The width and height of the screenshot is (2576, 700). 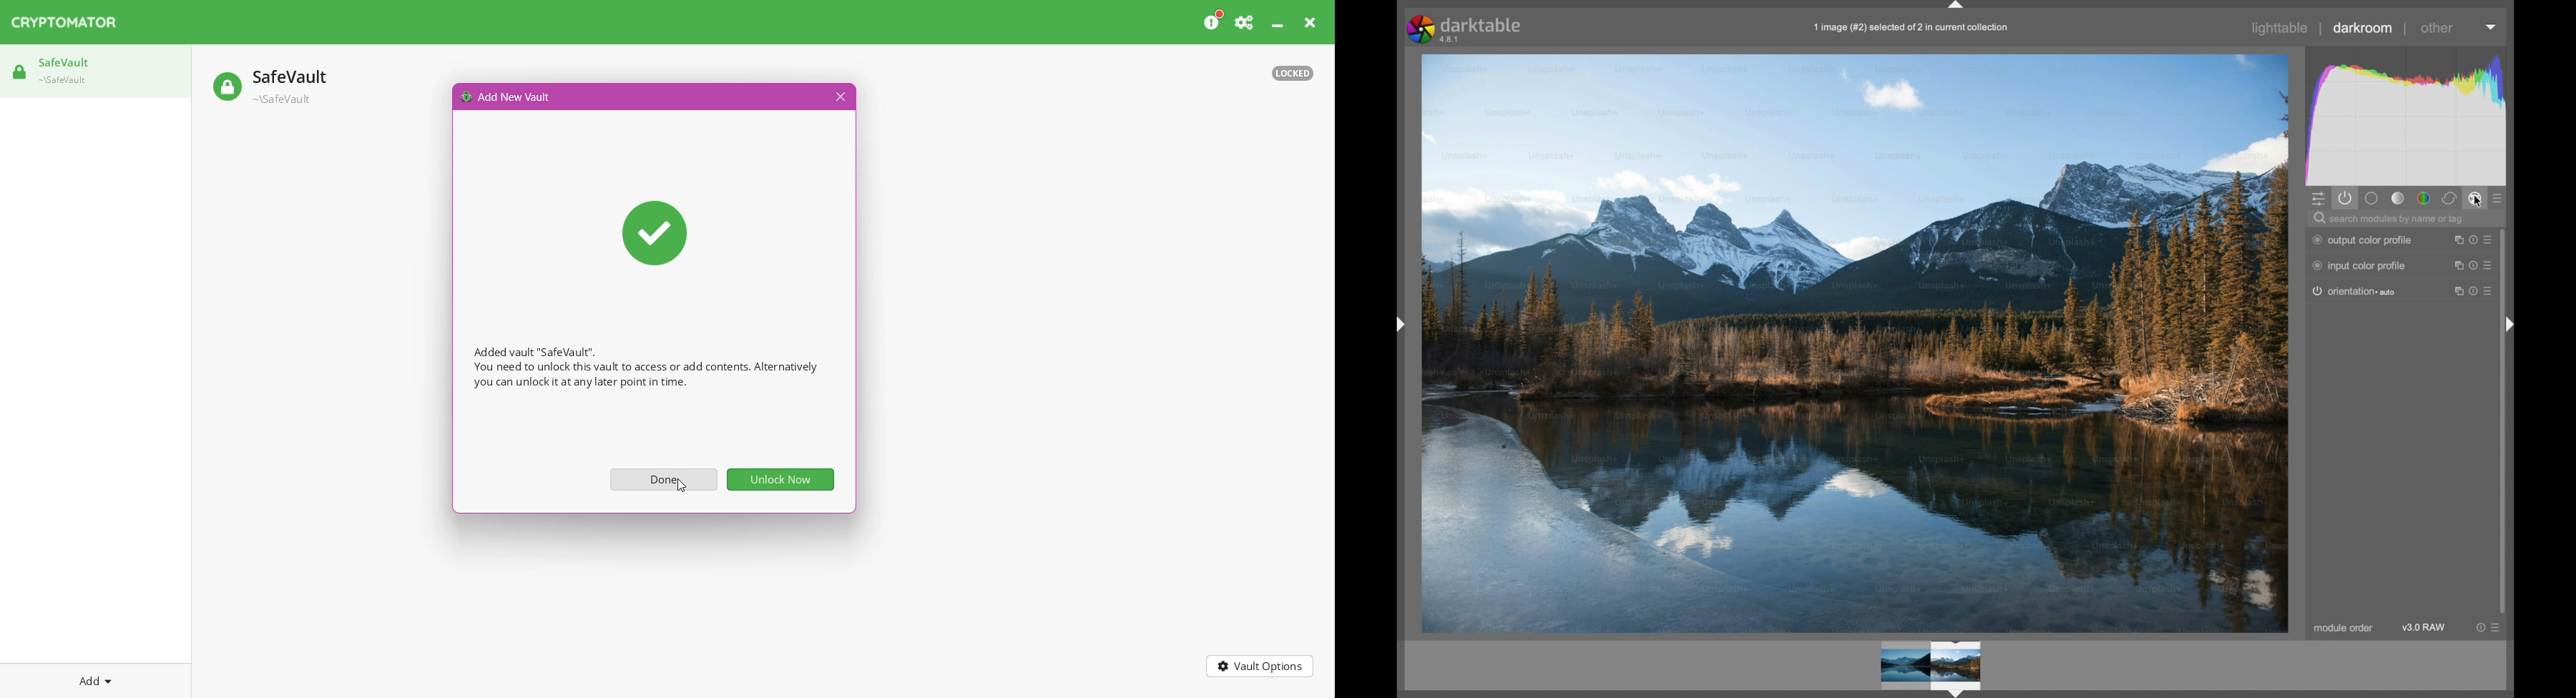 What do you see at coordinates (2491, 291) in the screenshot?
I see `resize handle` at bounding box center [2491, 291].